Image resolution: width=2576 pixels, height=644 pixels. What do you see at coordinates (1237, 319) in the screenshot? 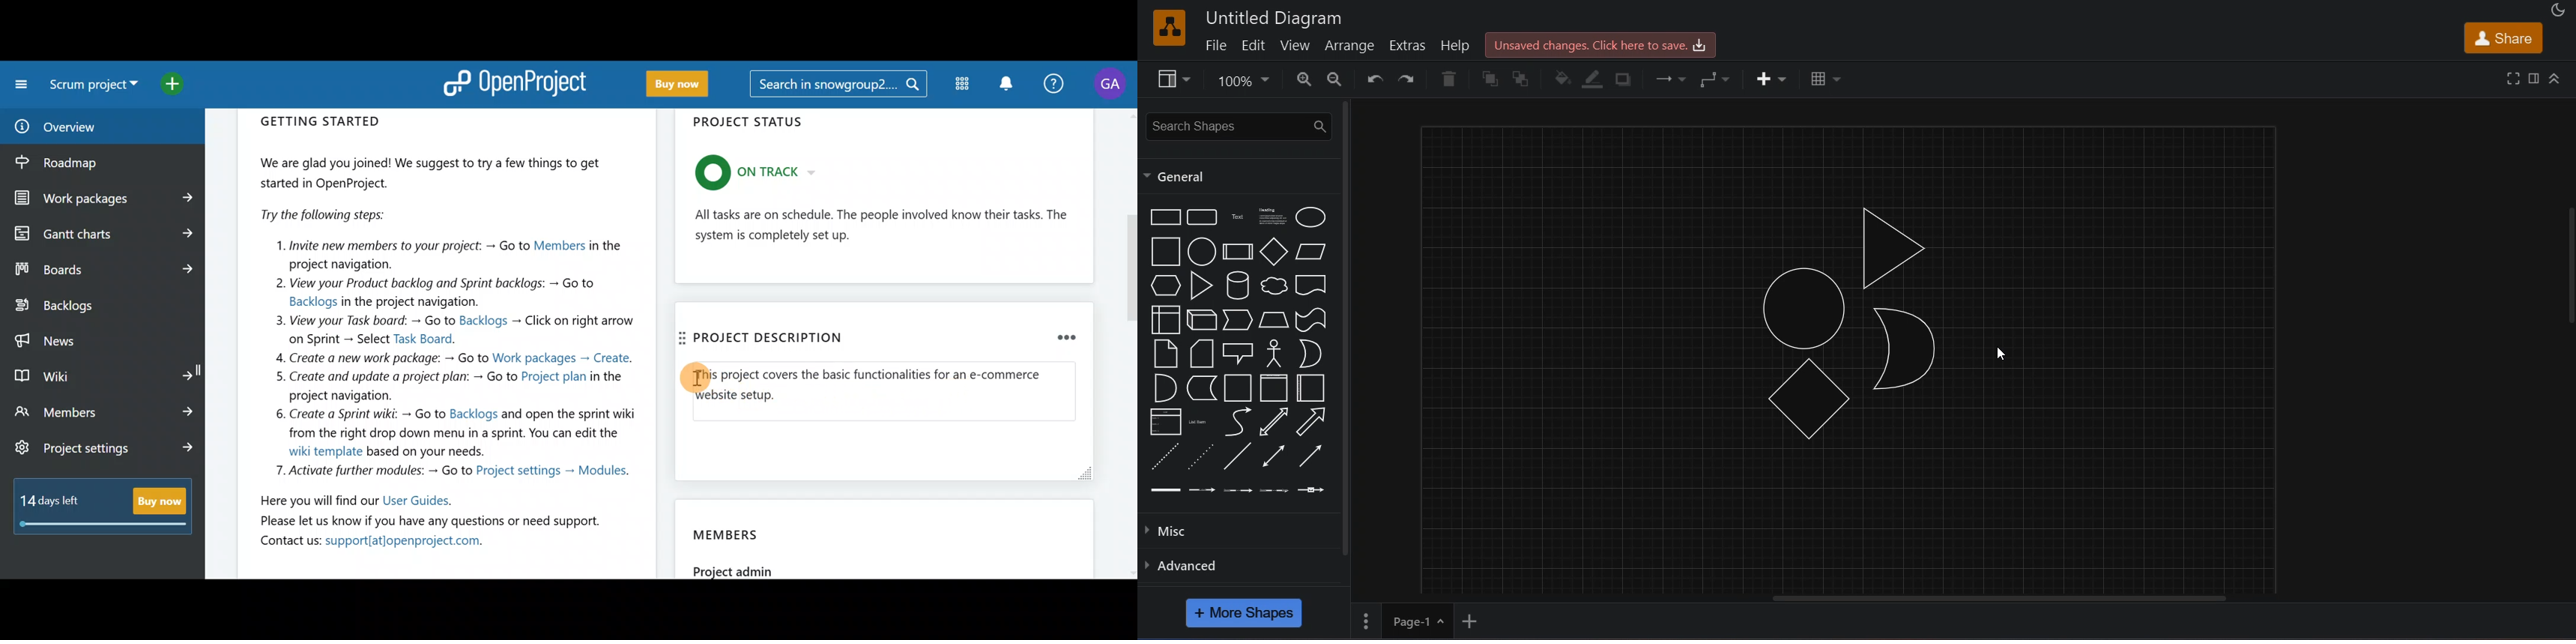
I see `step` at bounding box center [1237, 319].